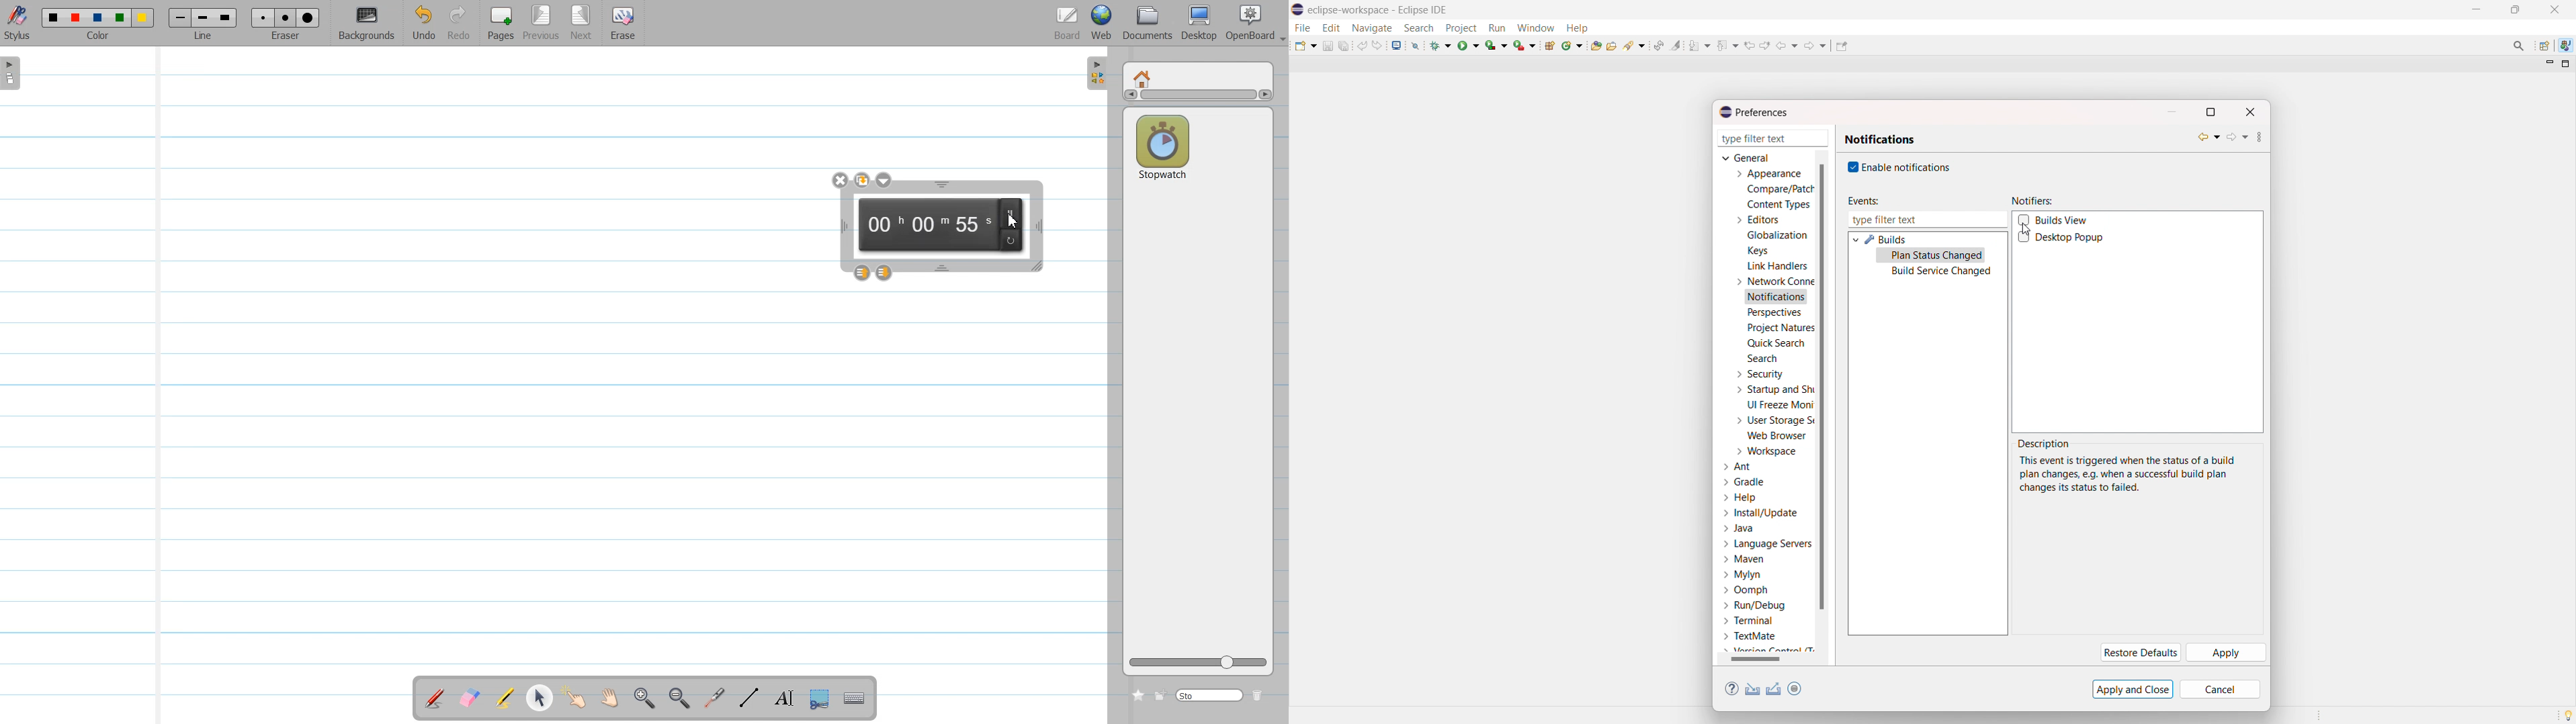  What do you see at coordinates (1199, 23) in the screenshot?
I see `Desktop` at bounding box center [1199, 23].